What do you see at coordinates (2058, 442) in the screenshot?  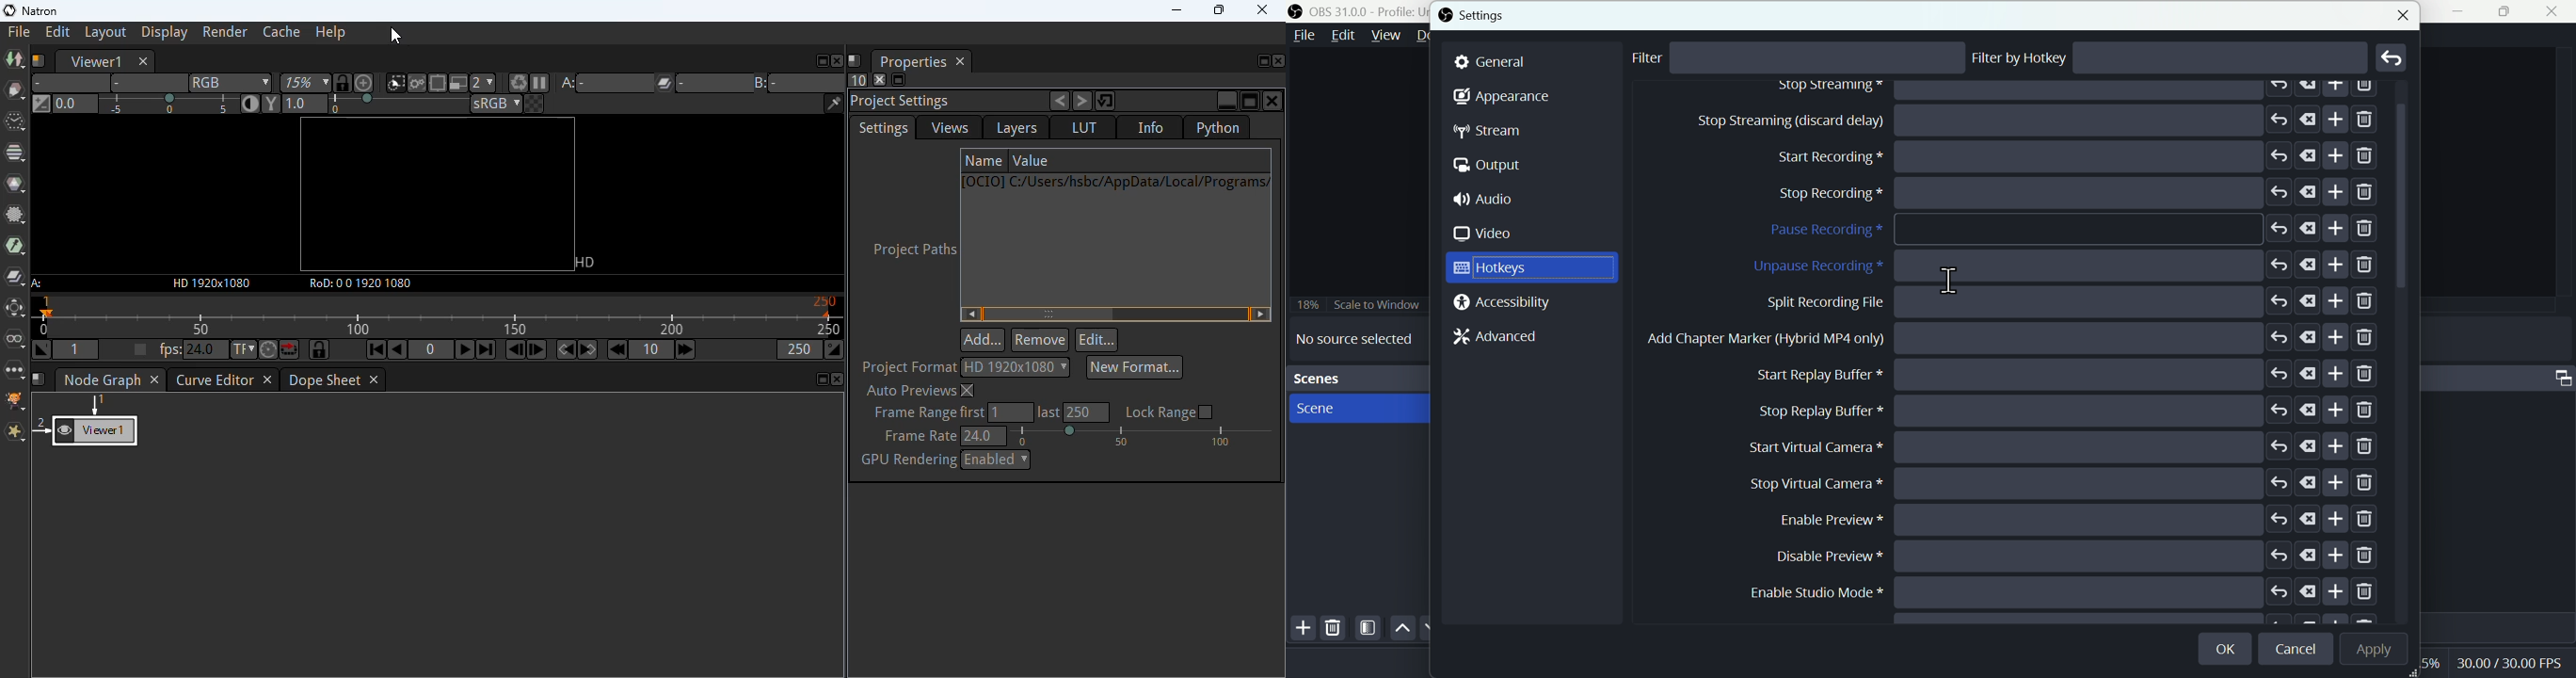 I see `start virtual camera` at bounding box center [2058, 442].